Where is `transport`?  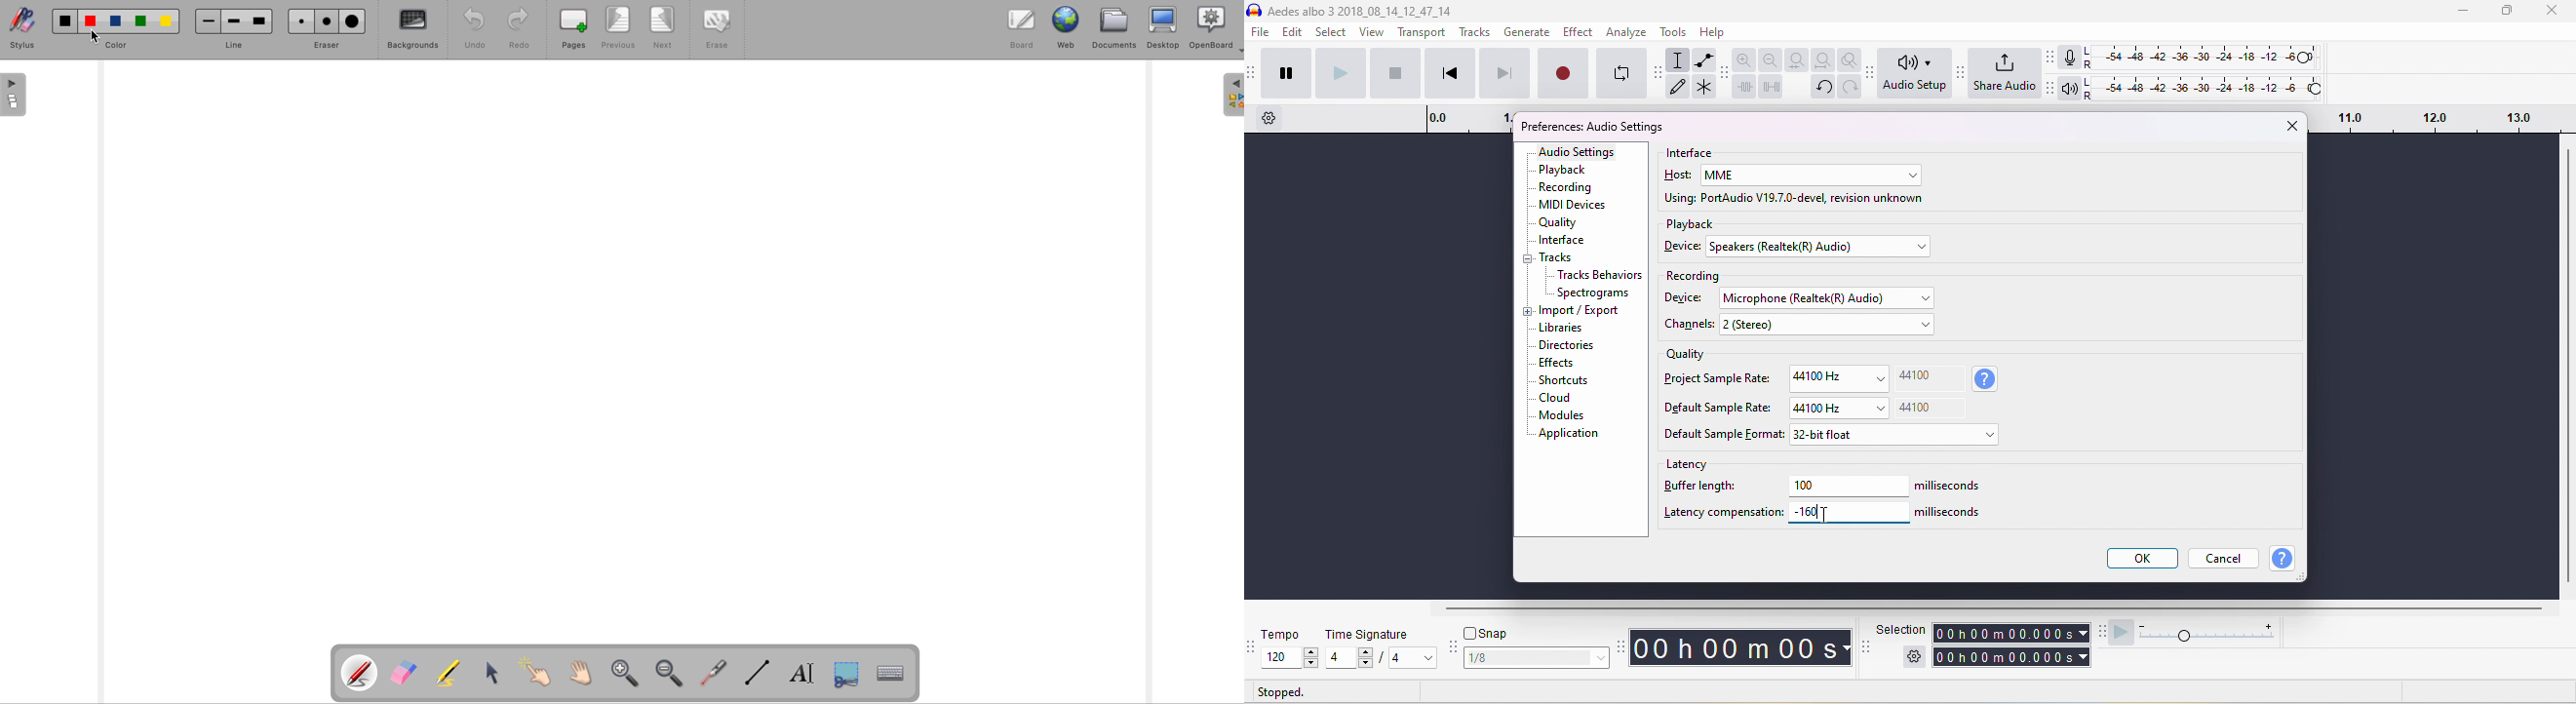
transport is located at coordinates (1423, 33).